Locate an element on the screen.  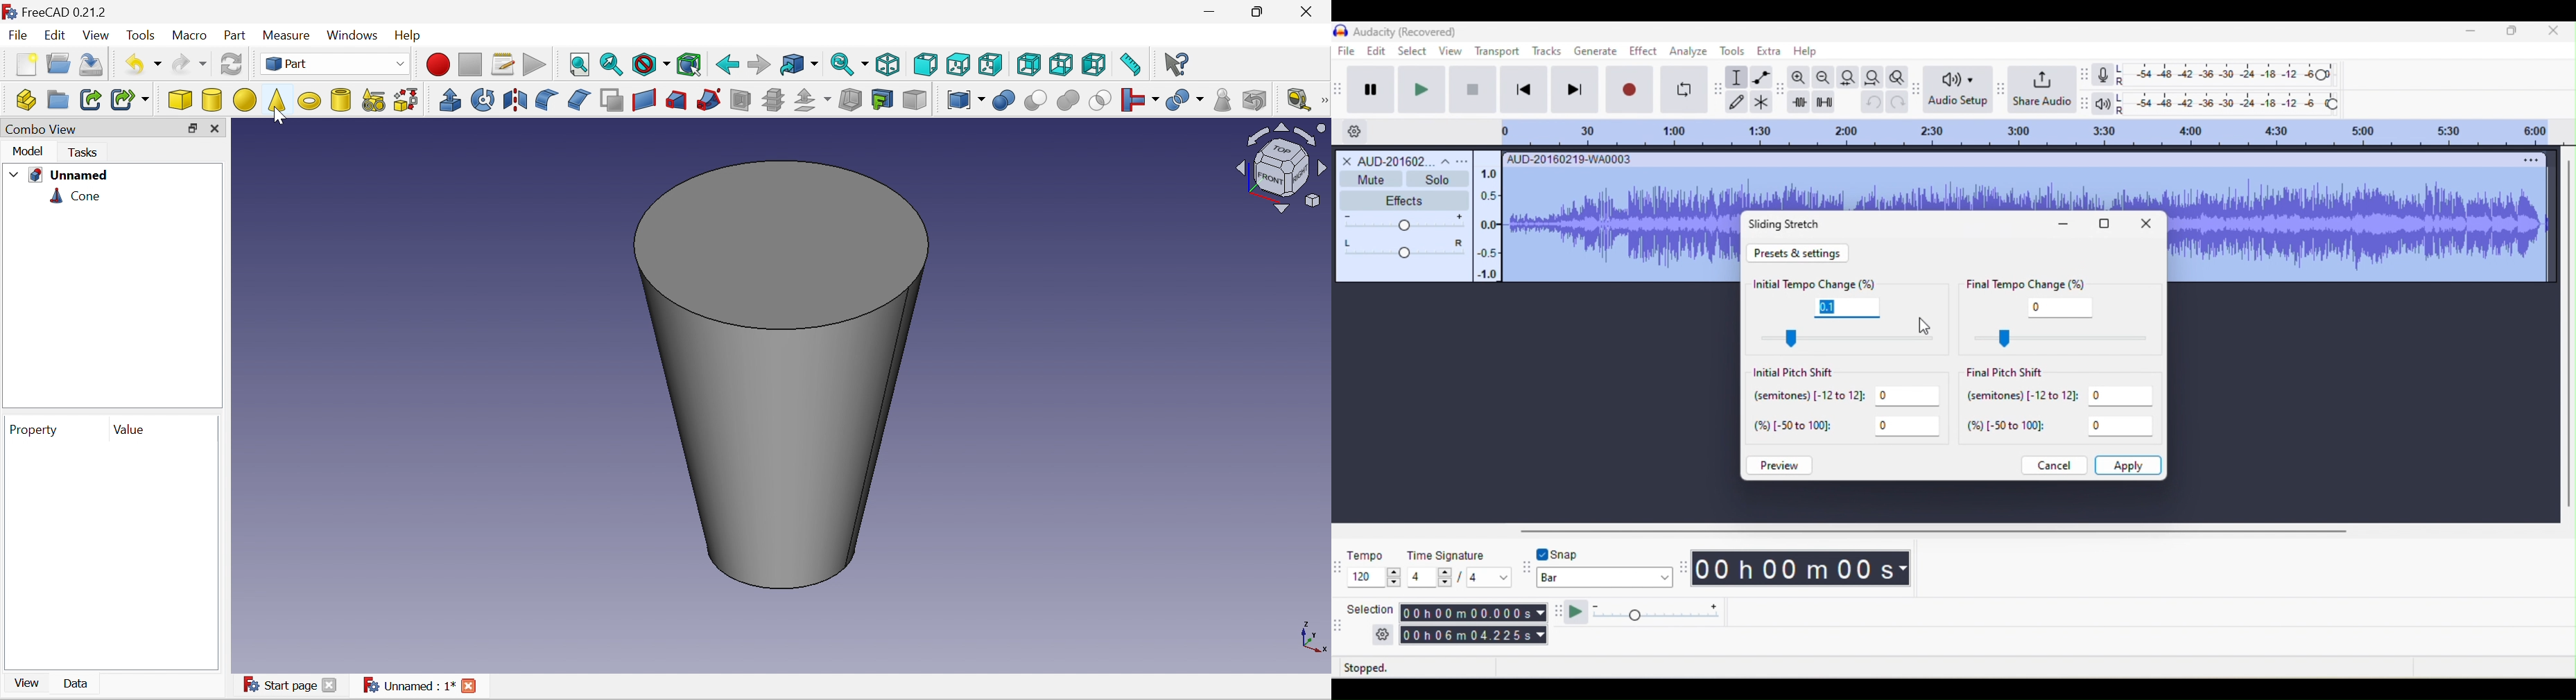
envelope tool is located at coordinates (1762, 77).